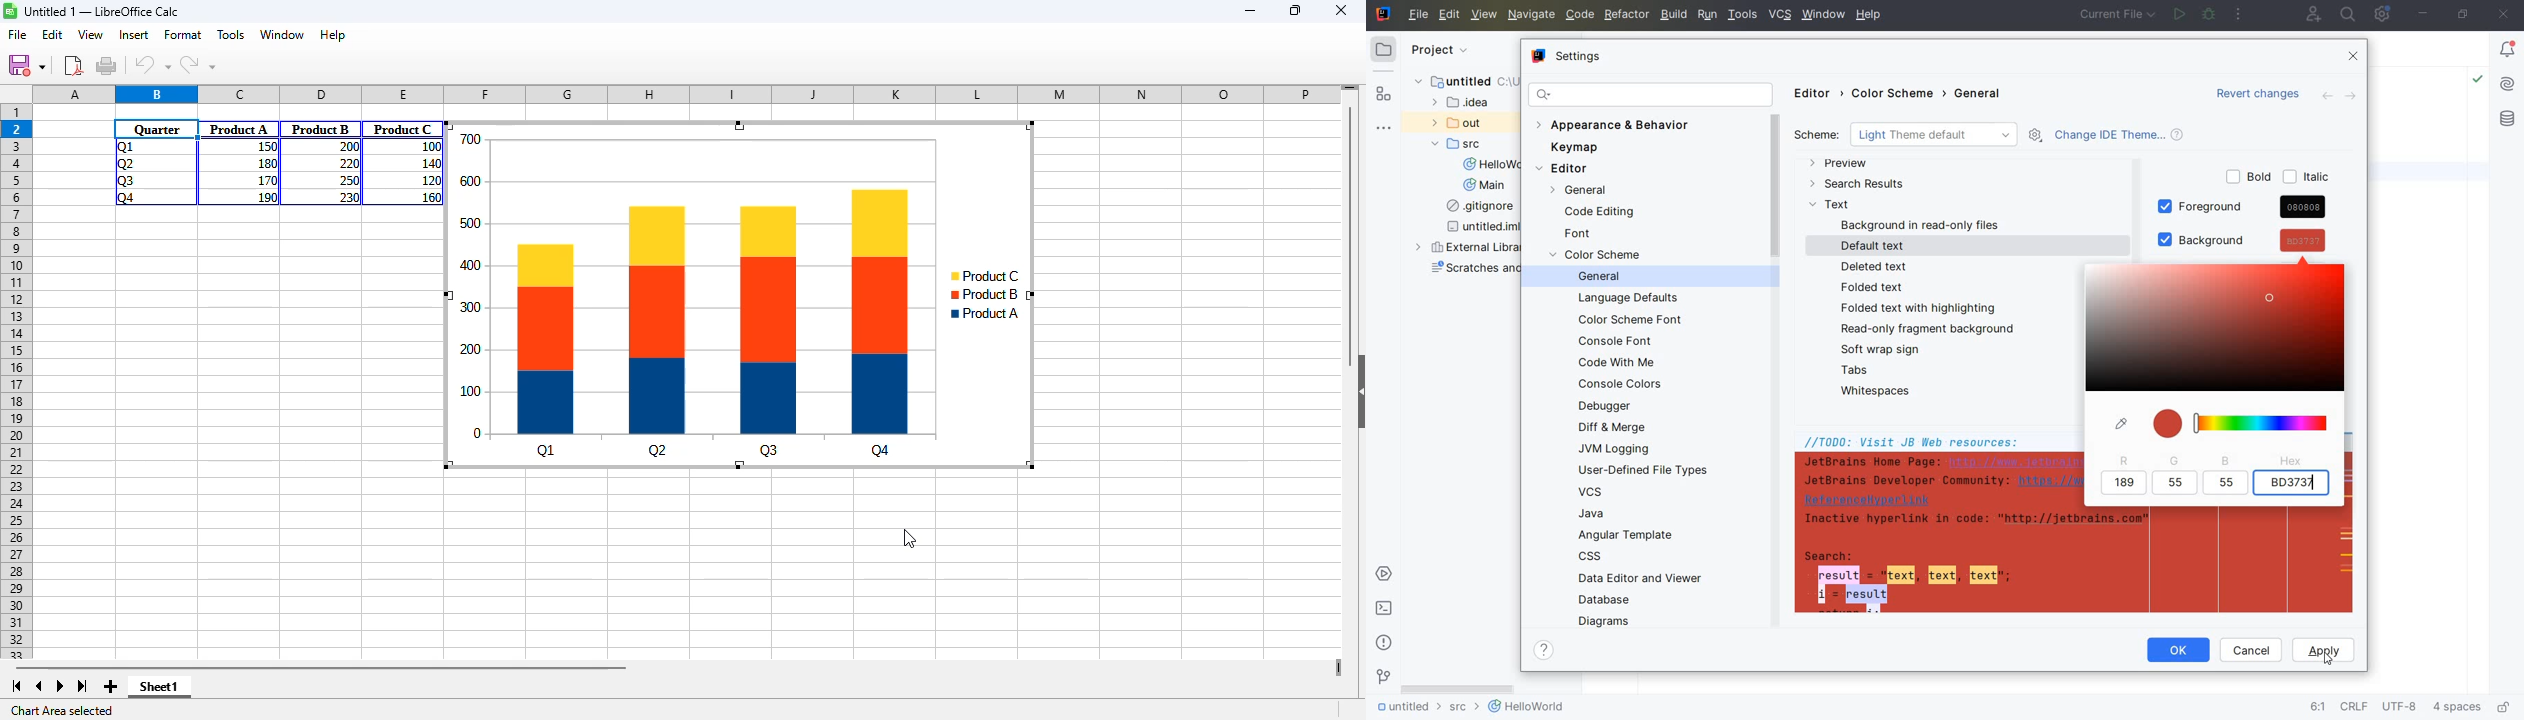 The width and height of the screenshot is (2548, 728). What do you see at coordinates (1573, 191) in the screenshot?
I see `GENERAL` at bounding box center [1573, 191].